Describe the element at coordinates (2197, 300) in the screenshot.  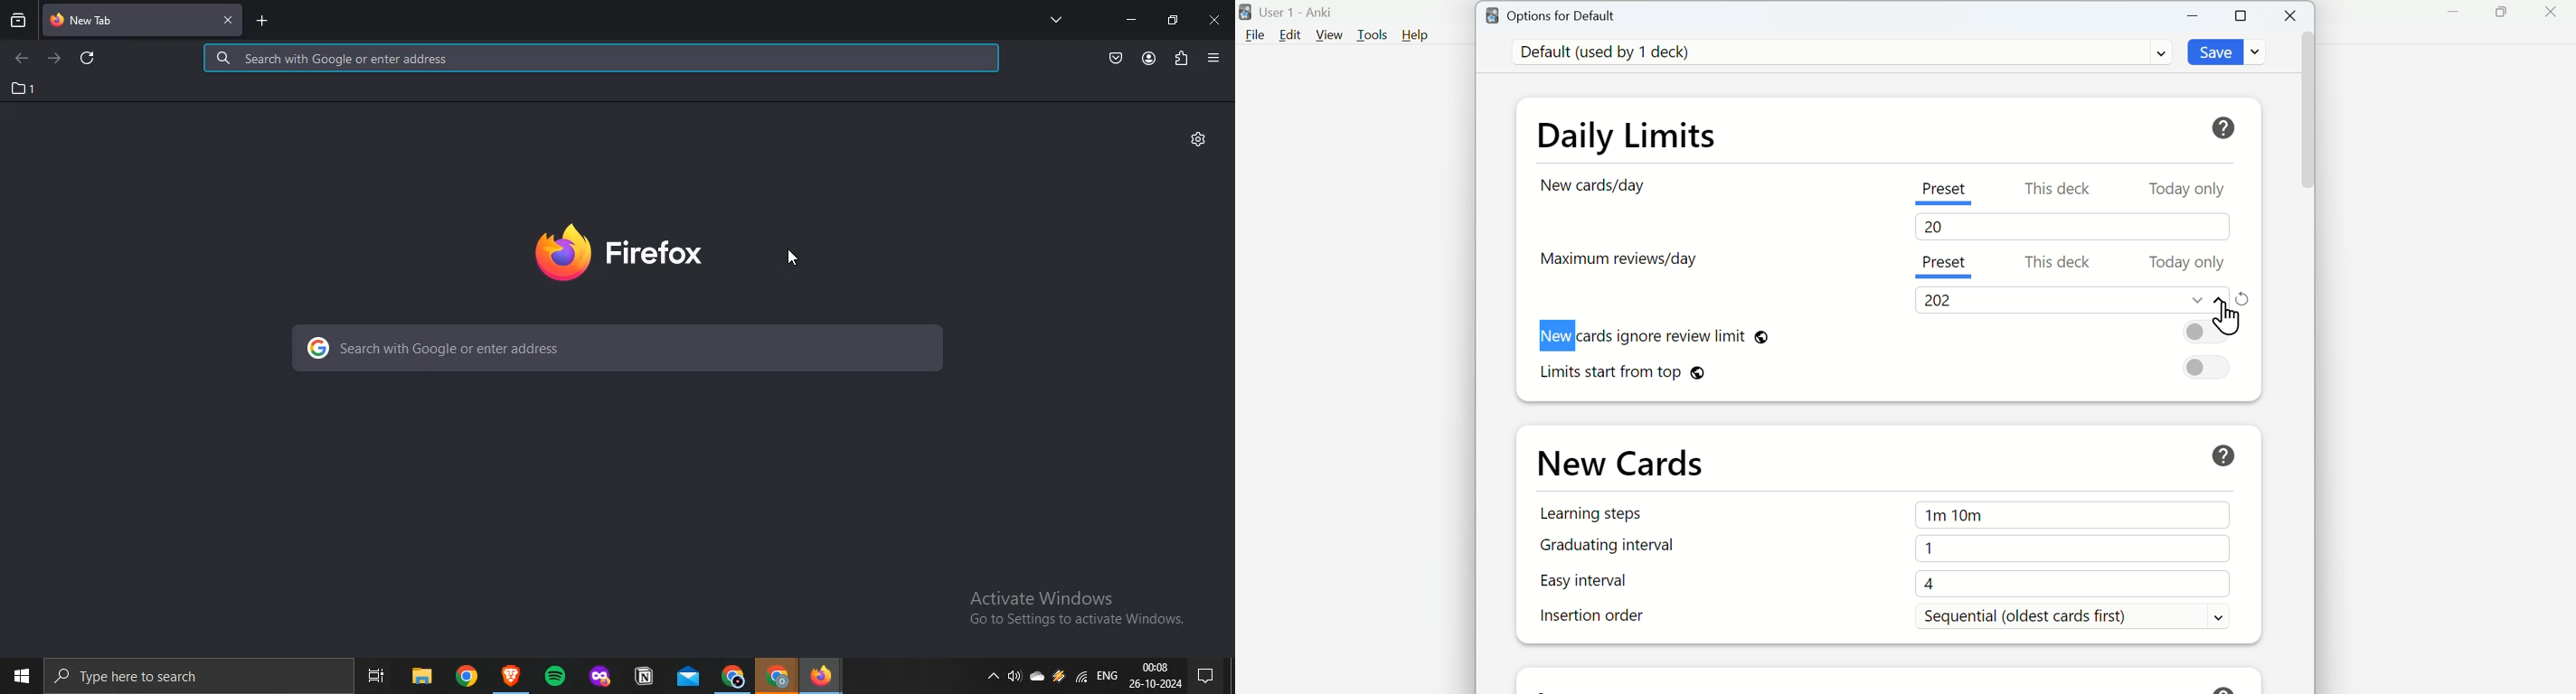
I see `Move down` at that location.